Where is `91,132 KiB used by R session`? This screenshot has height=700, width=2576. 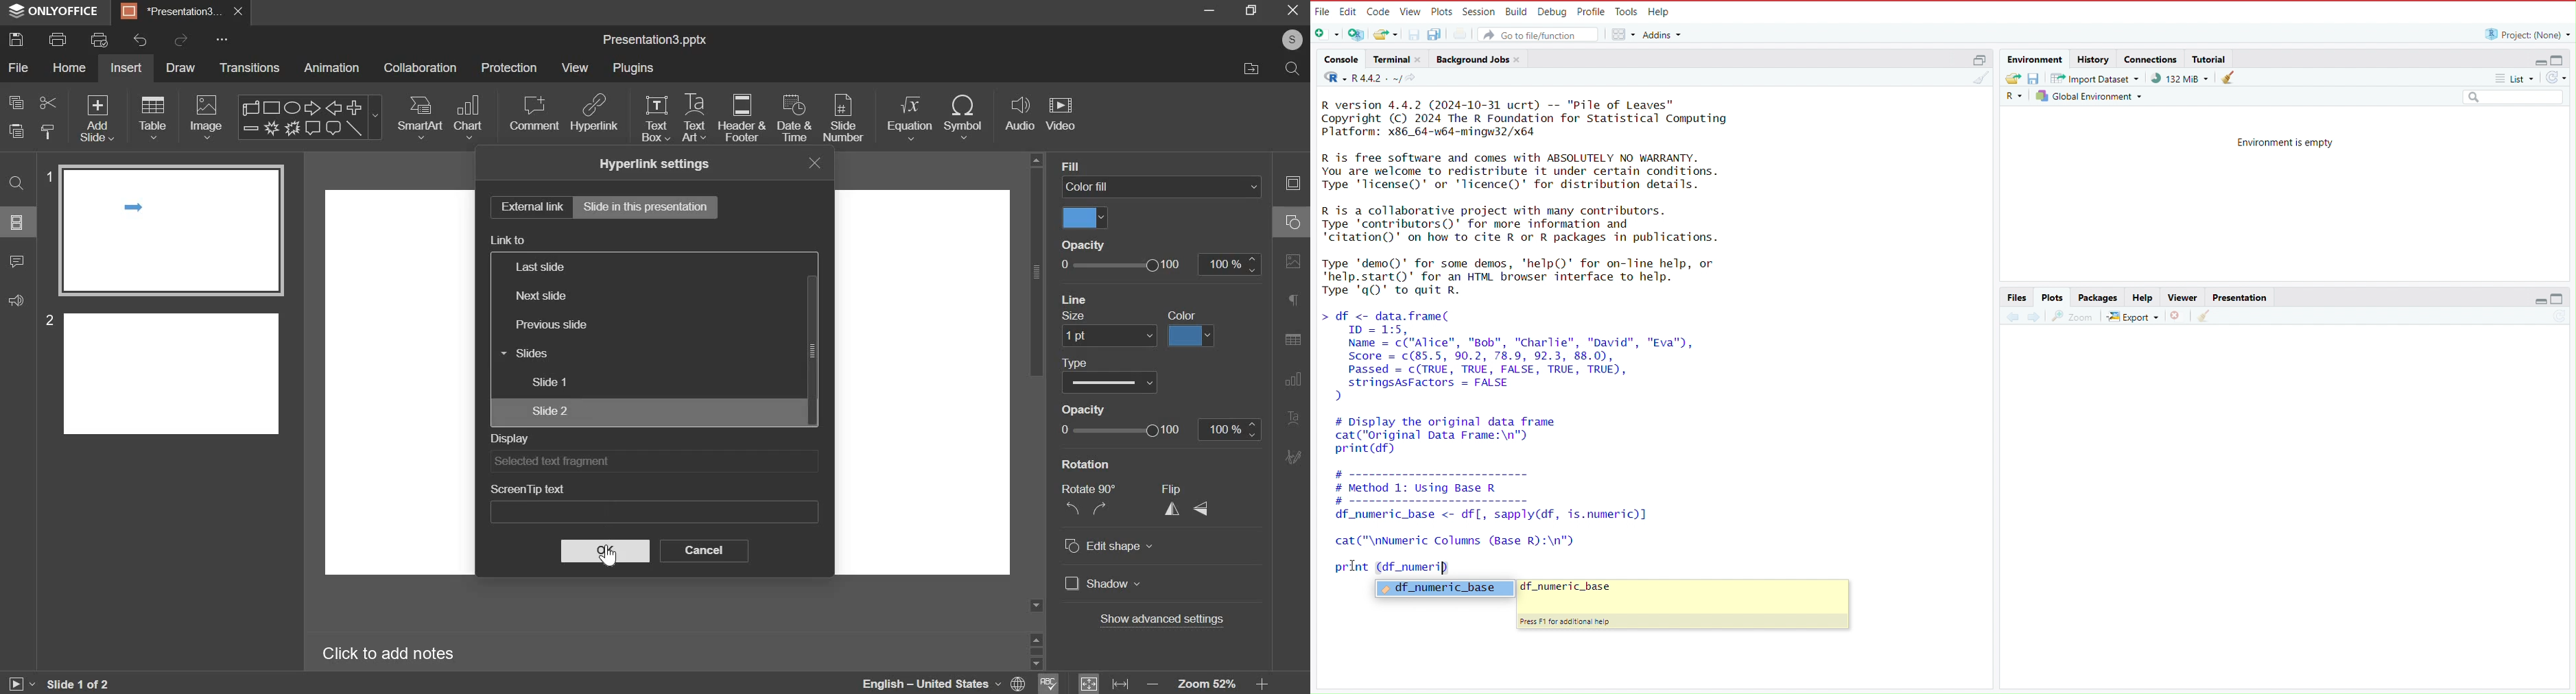
91,132 KiB used by R session is located at coordinates (2179, 79).